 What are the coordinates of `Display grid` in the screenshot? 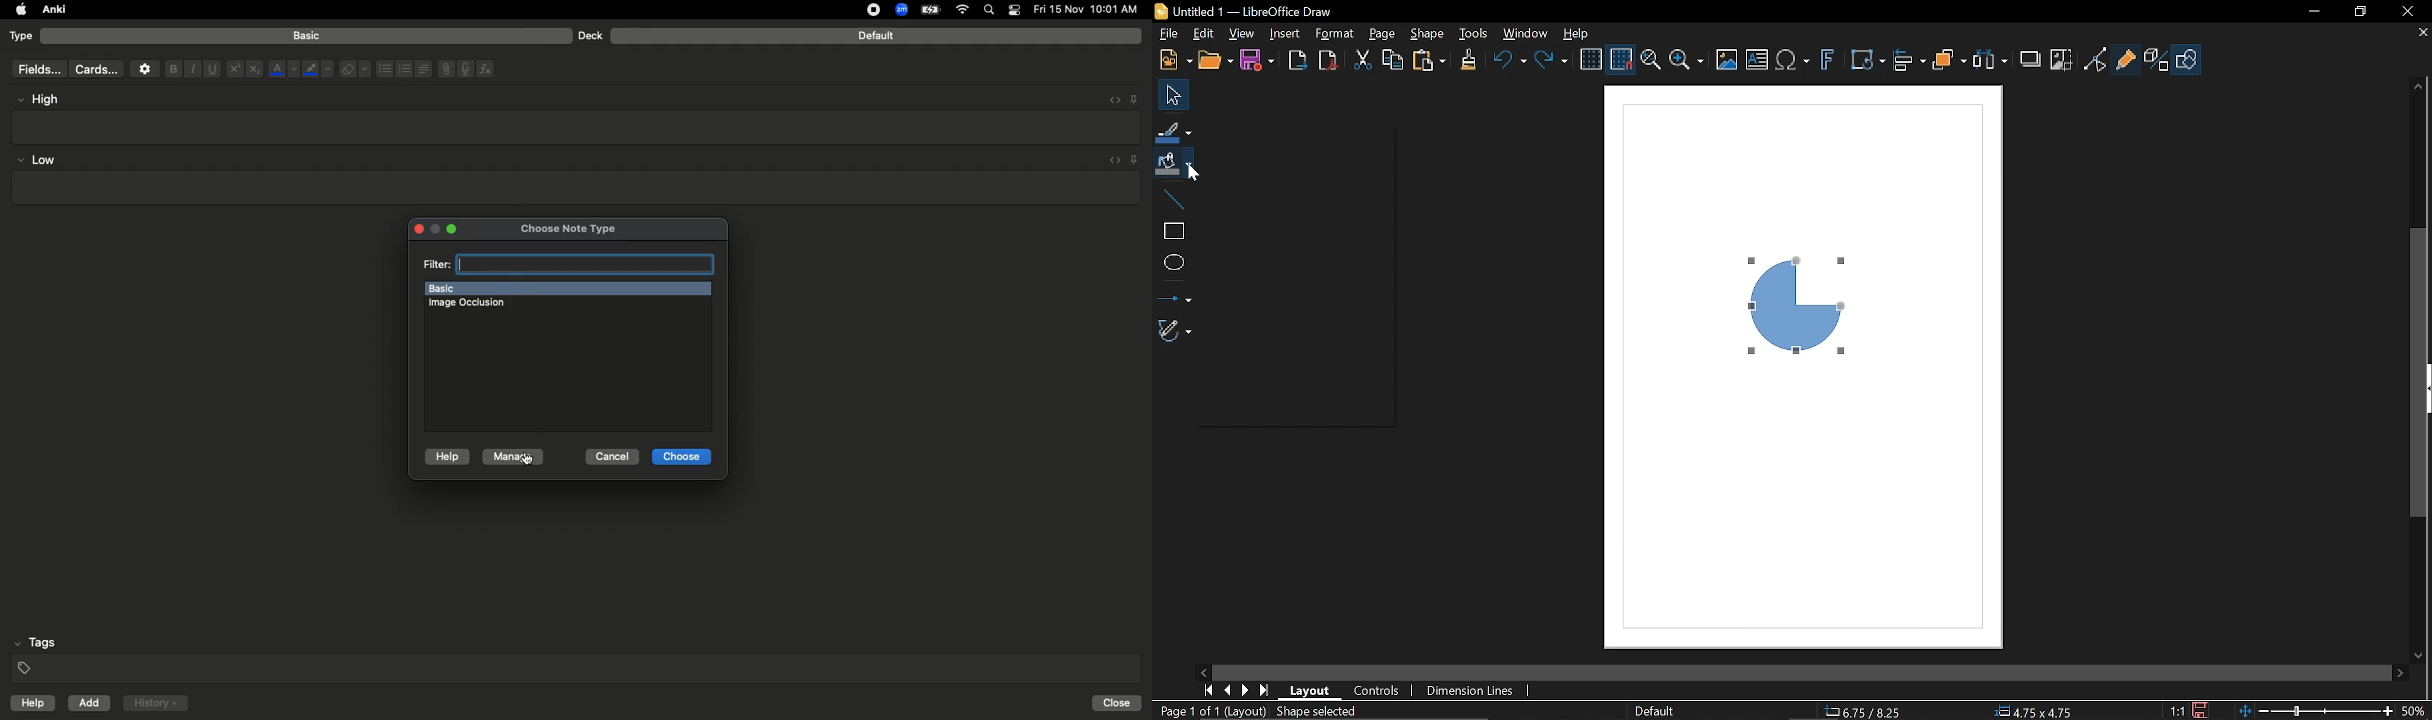 It's located at (1592, 62).